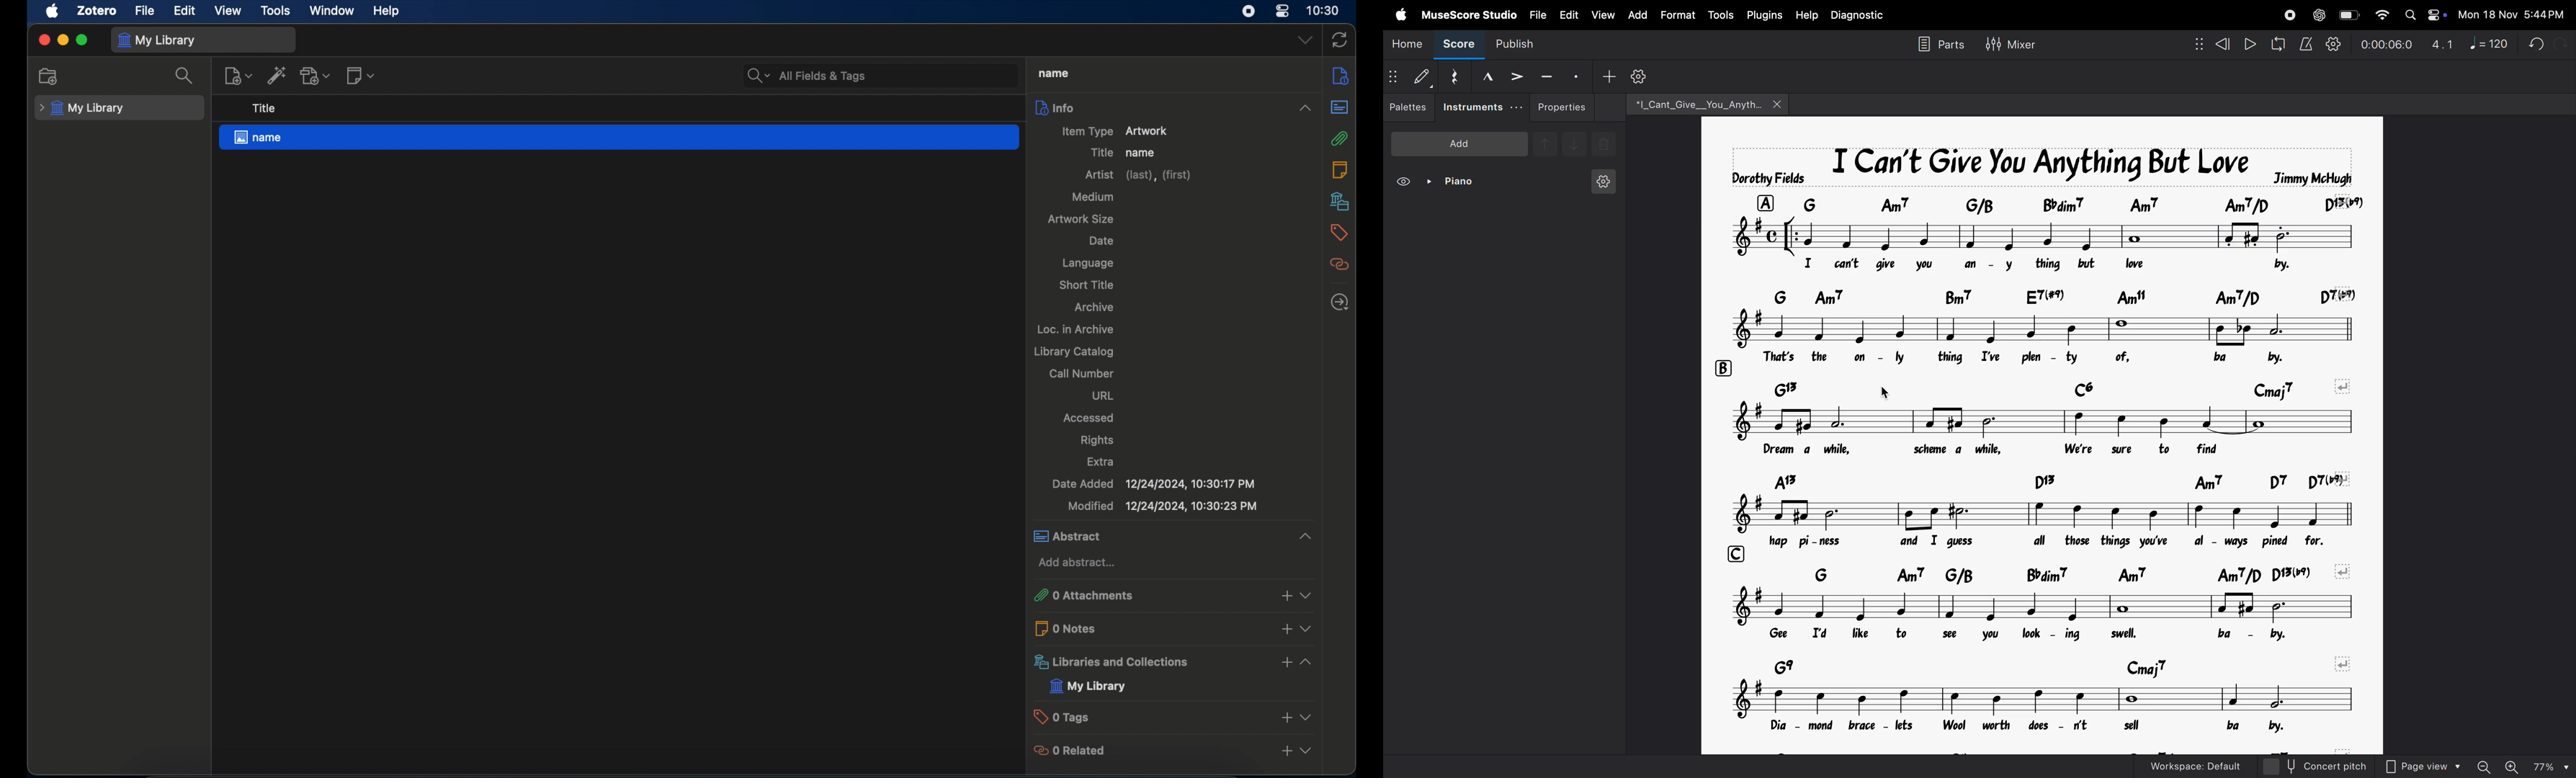  Describe the element at coordinates (1722, 367) in the screenshot. I see `rows` at that location.